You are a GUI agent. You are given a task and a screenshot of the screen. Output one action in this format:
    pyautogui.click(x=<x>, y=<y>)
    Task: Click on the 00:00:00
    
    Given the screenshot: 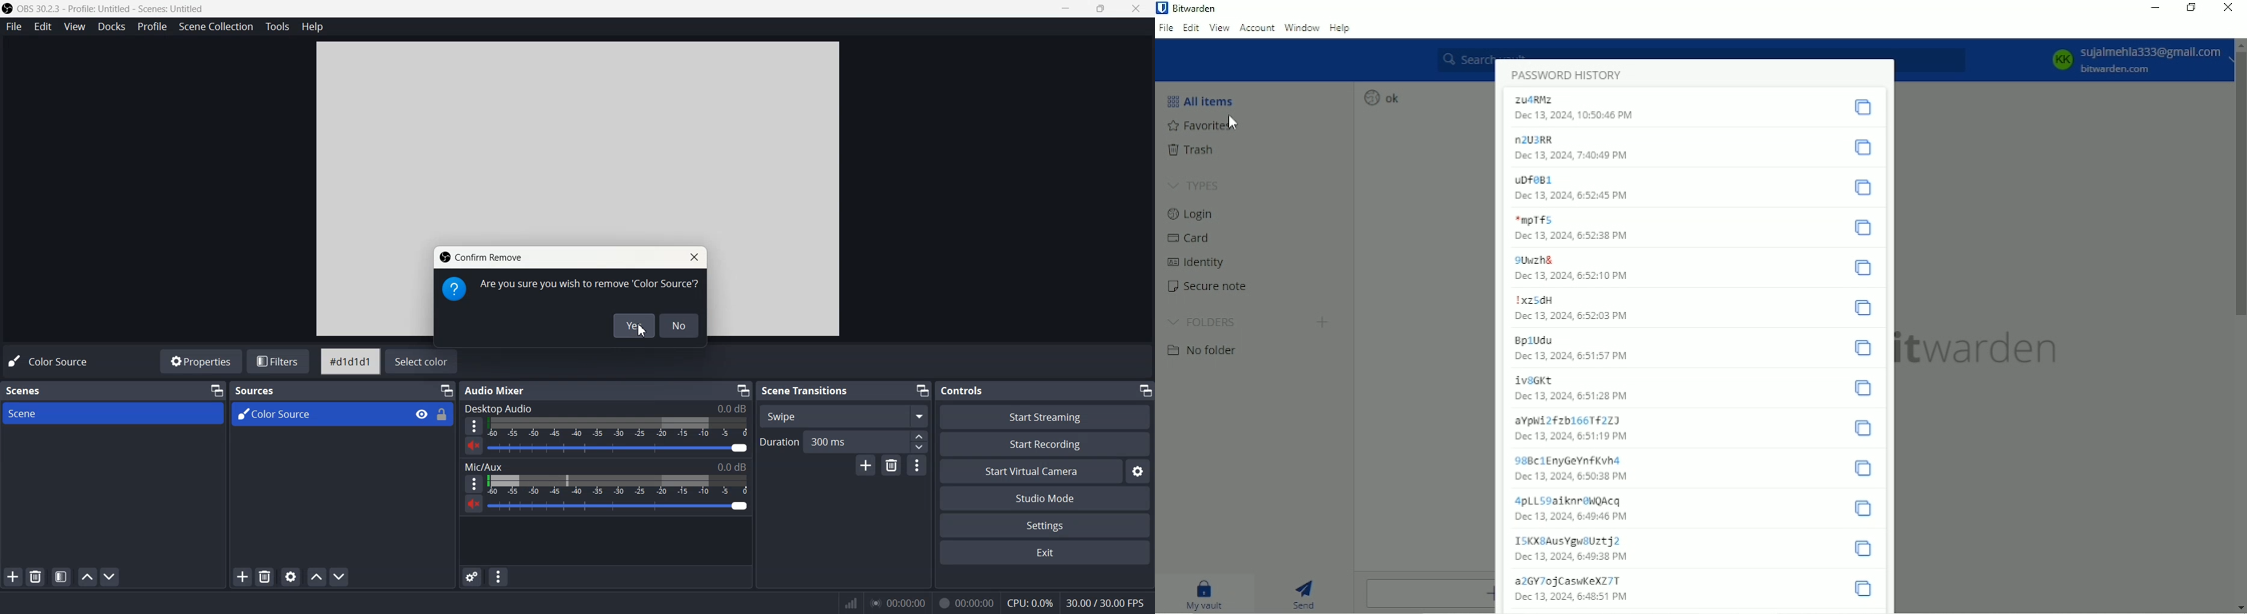 What is the action you would take?
    pyautogui.click(x=964, y=601)
    